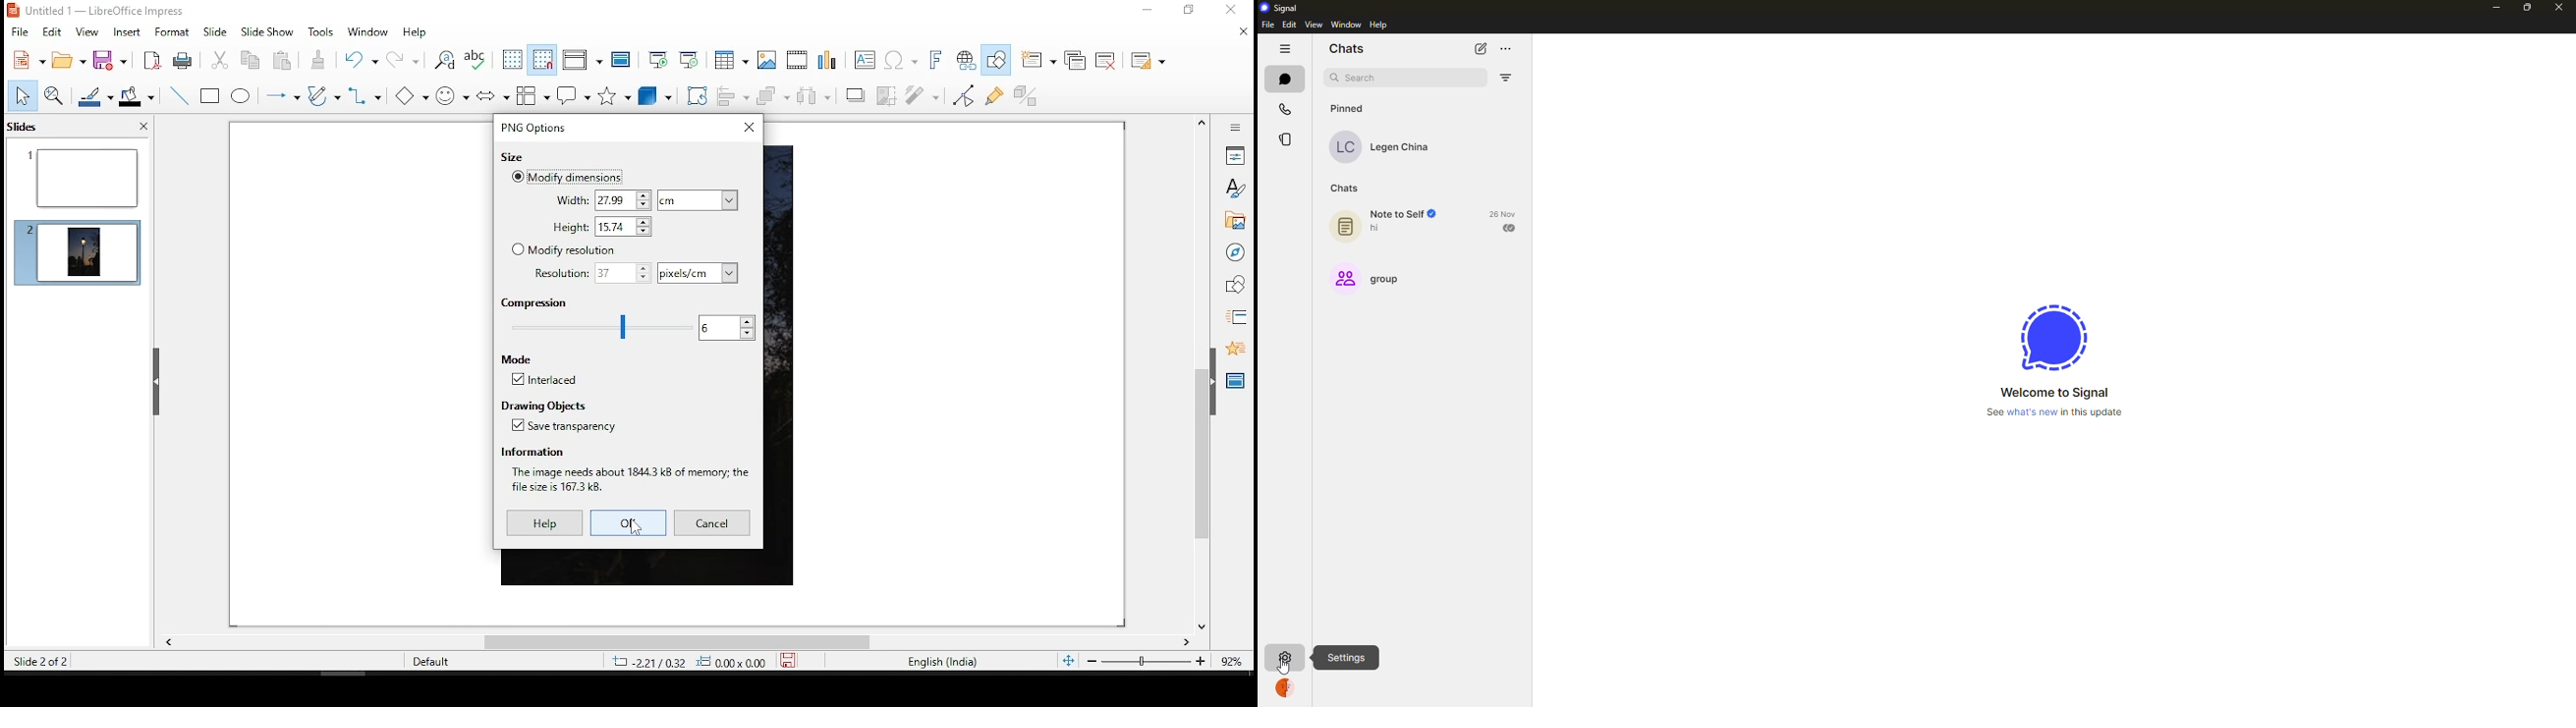 The image size is (2576, 728). Describe the element at coordinates (730, 58) in the screenshot. I see `tables` at that location.